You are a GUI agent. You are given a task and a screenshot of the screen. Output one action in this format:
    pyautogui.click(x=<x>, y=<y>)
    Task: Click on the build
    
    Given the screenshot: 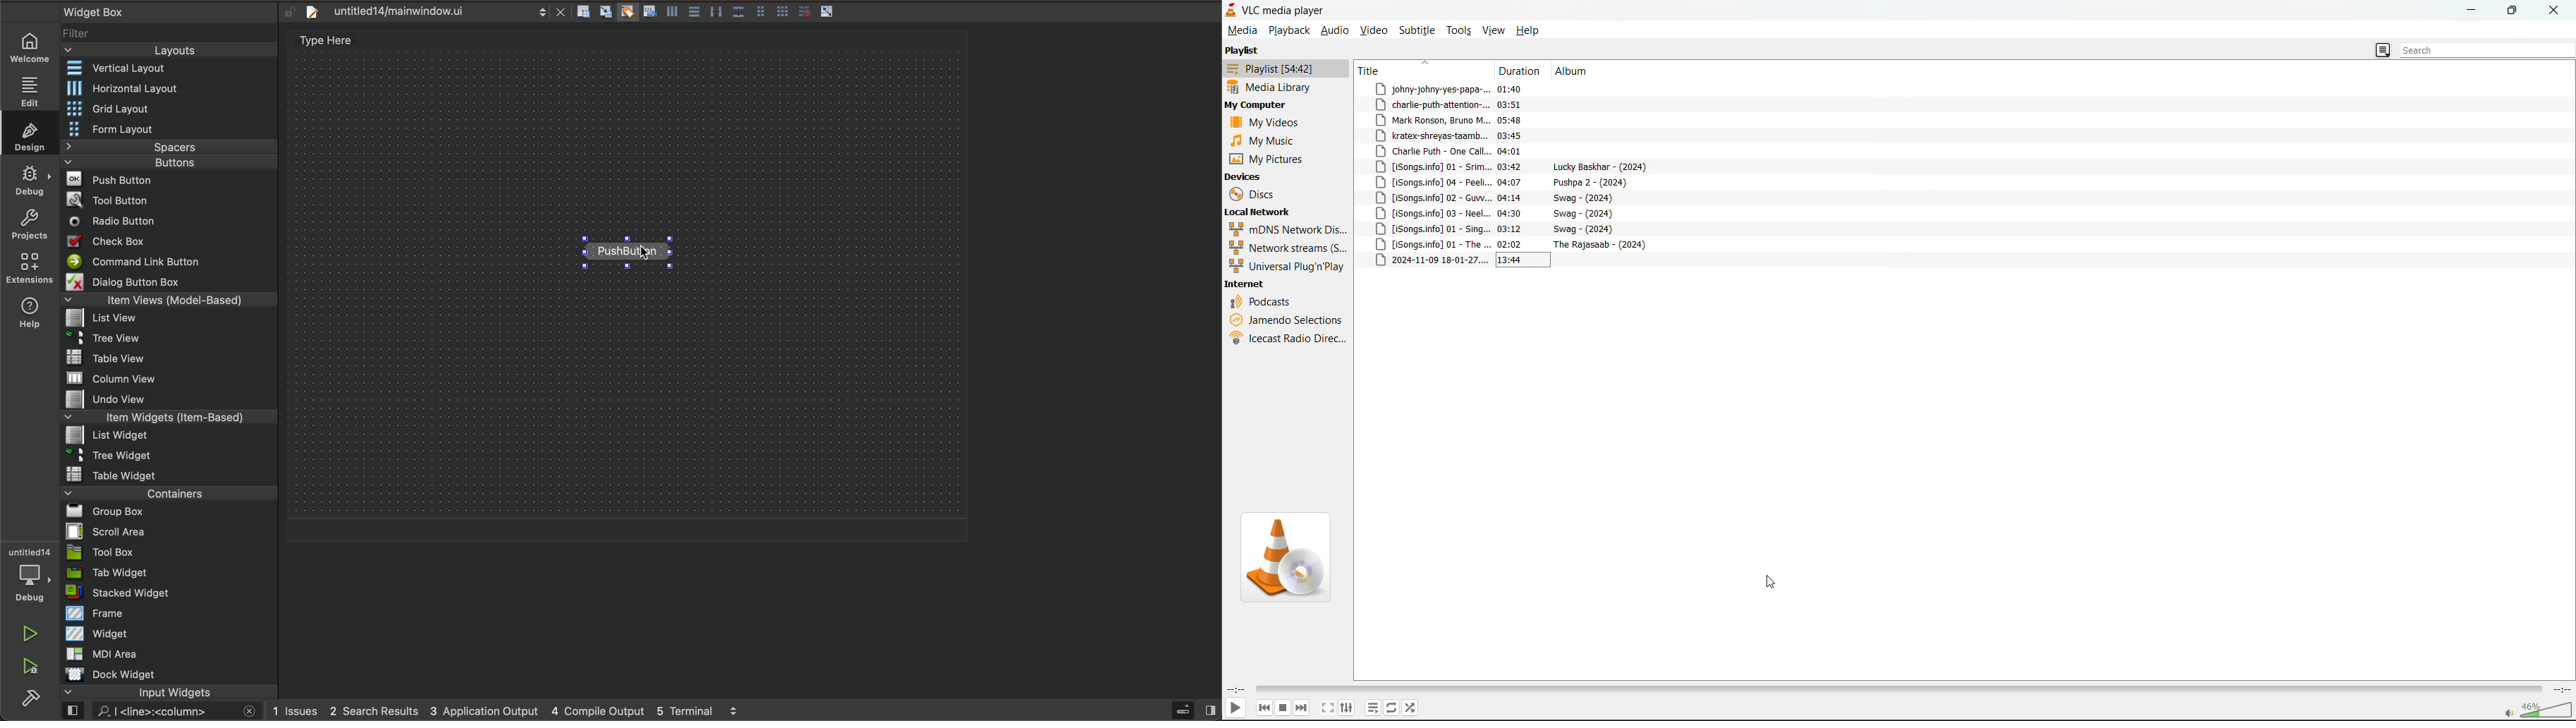 What is the action you would take?
    pyautogui.click(x=28, y=702)
    